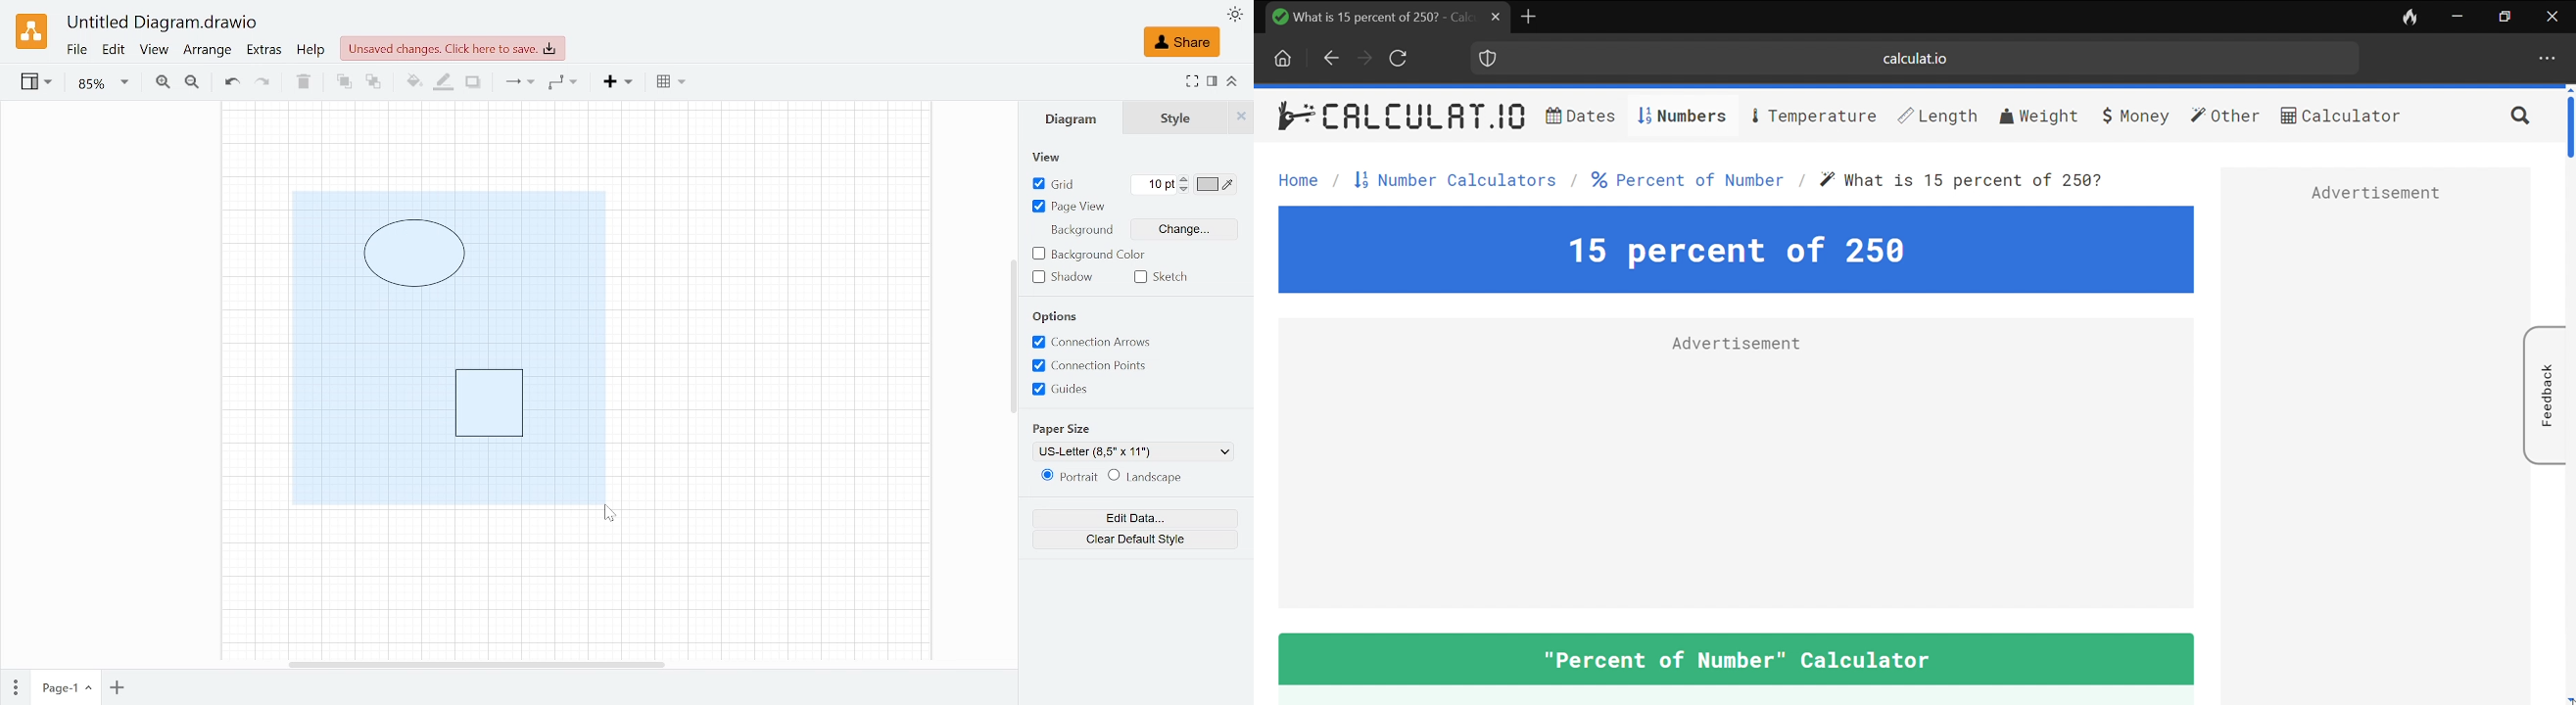  What do you see at coordinates (1234, 14) in the screenshot?
I see `Appearence` at bounding box center [1234, 14].